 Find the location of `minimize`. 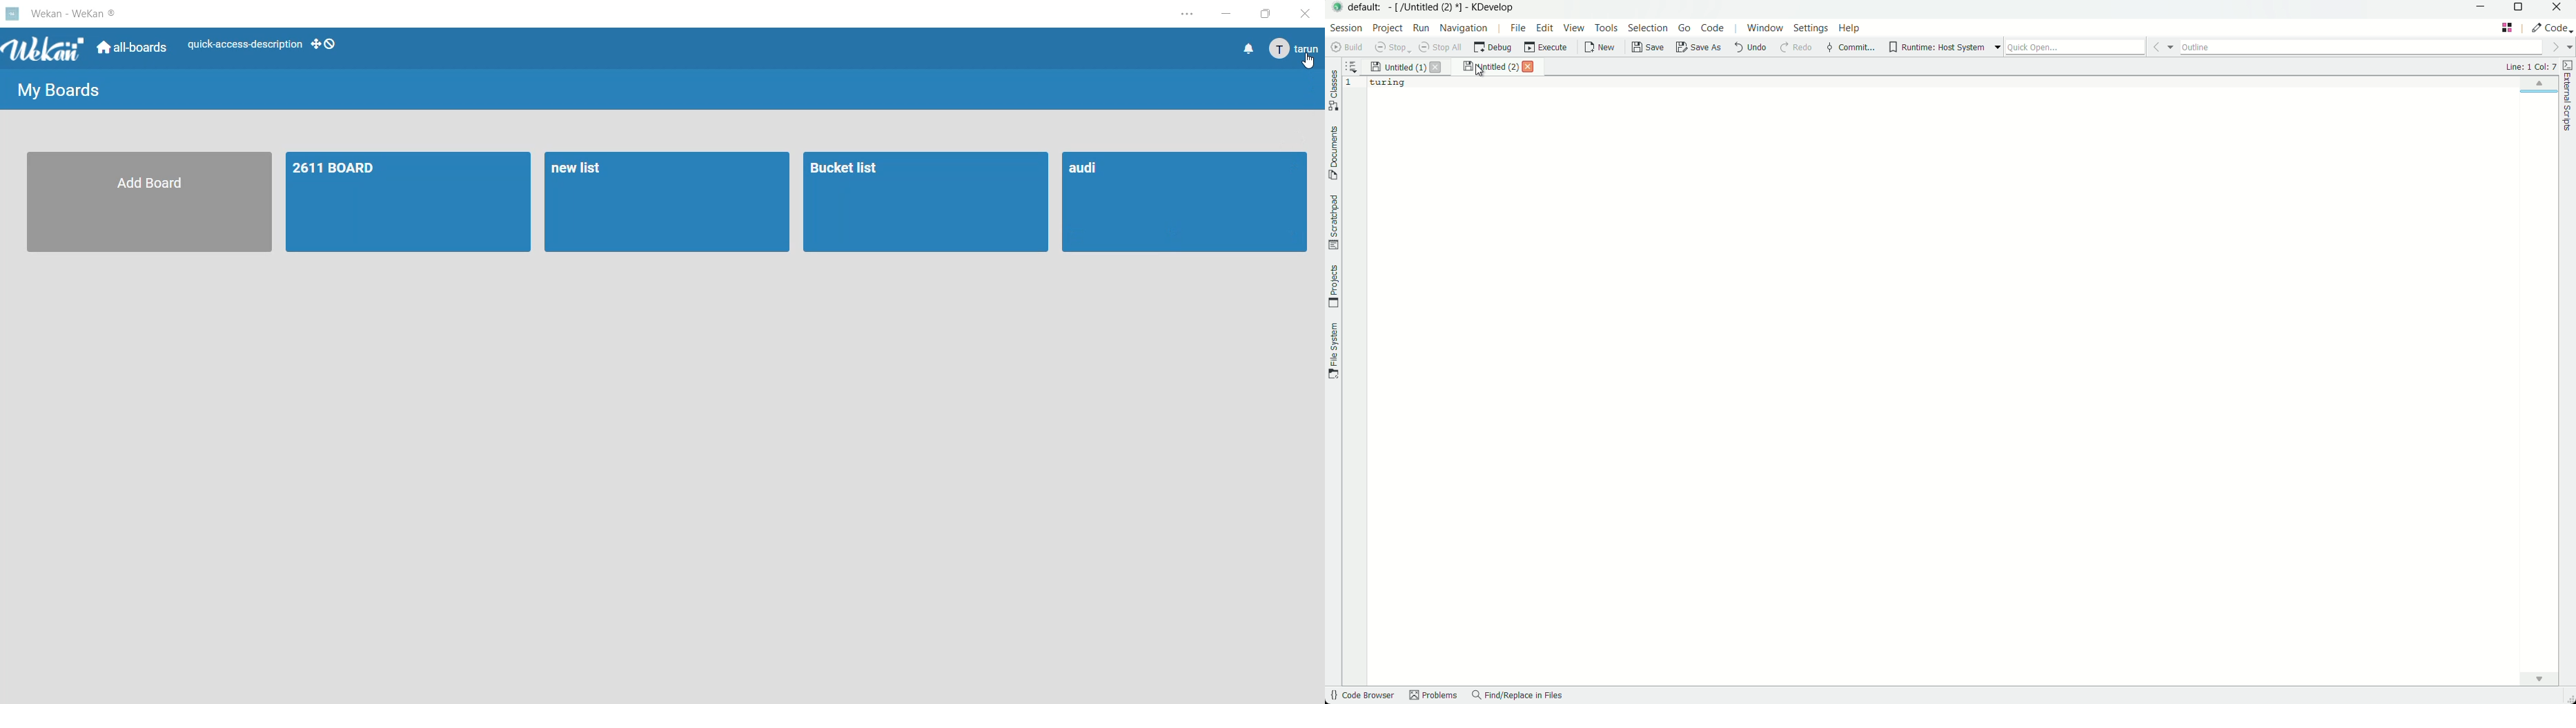

minimize is located at coordinates (1228, 16).